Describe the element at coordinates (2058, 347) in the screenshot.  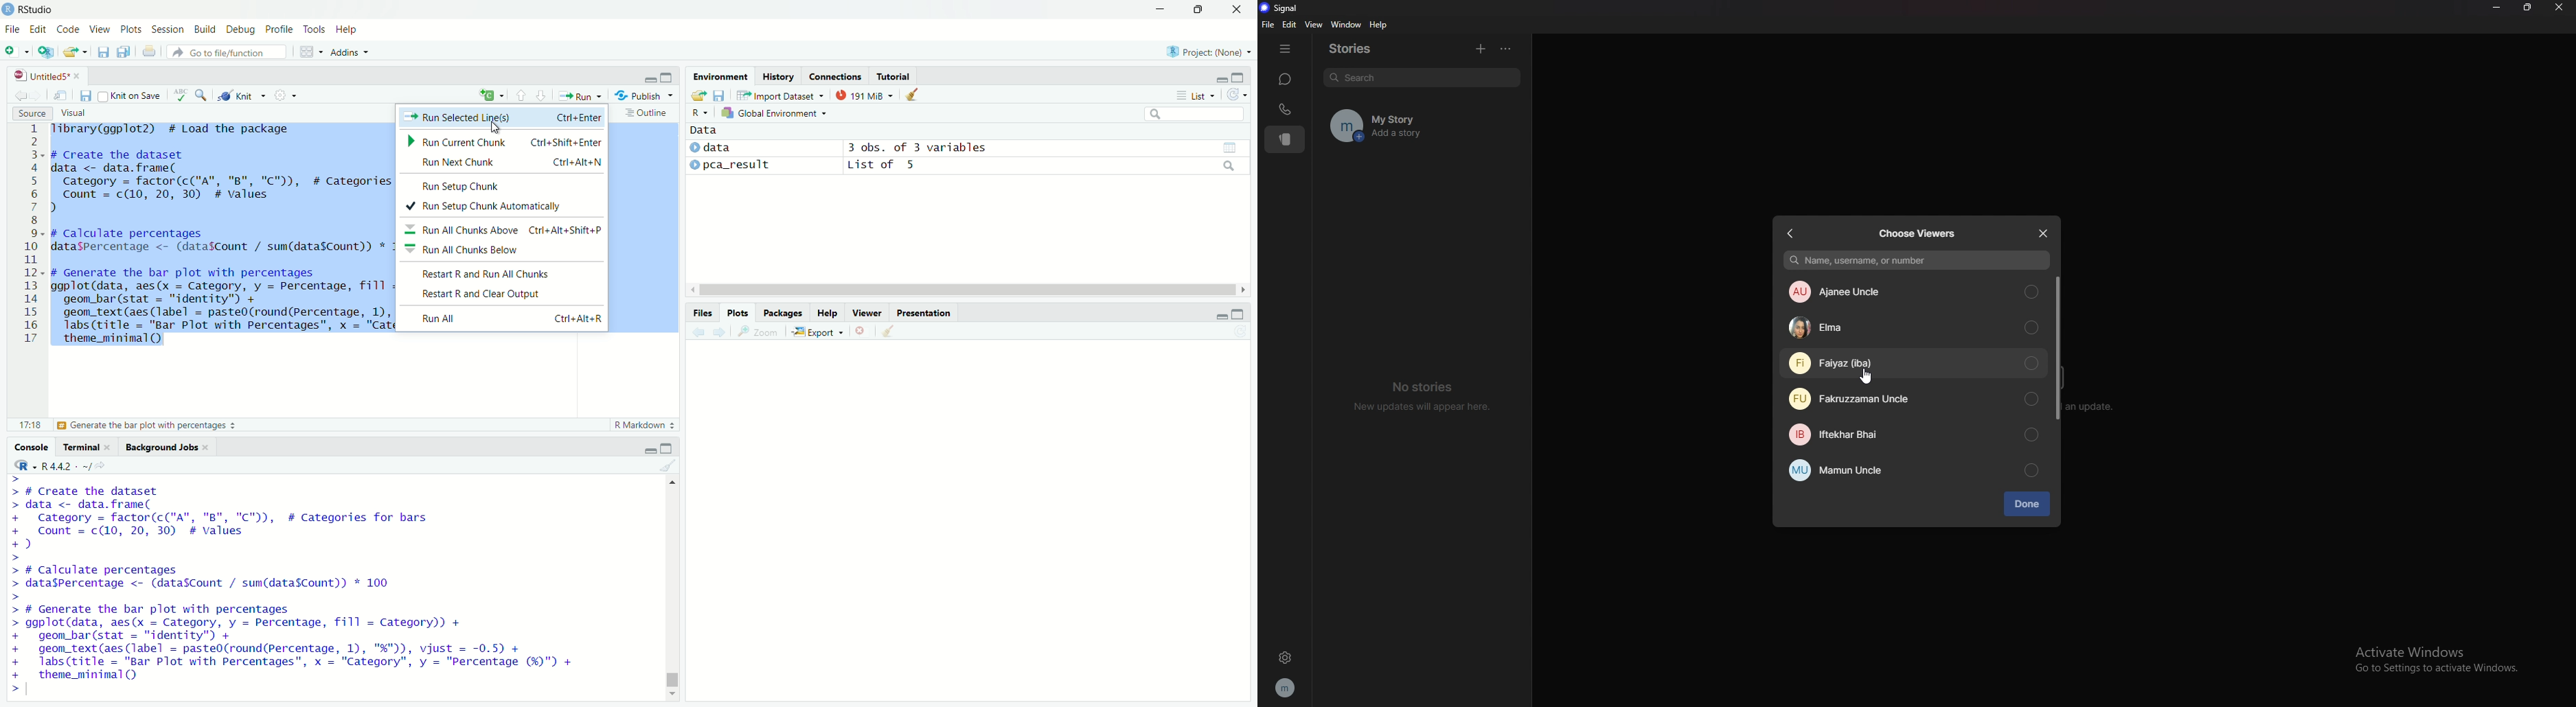
I see `scroll bar` at that location.